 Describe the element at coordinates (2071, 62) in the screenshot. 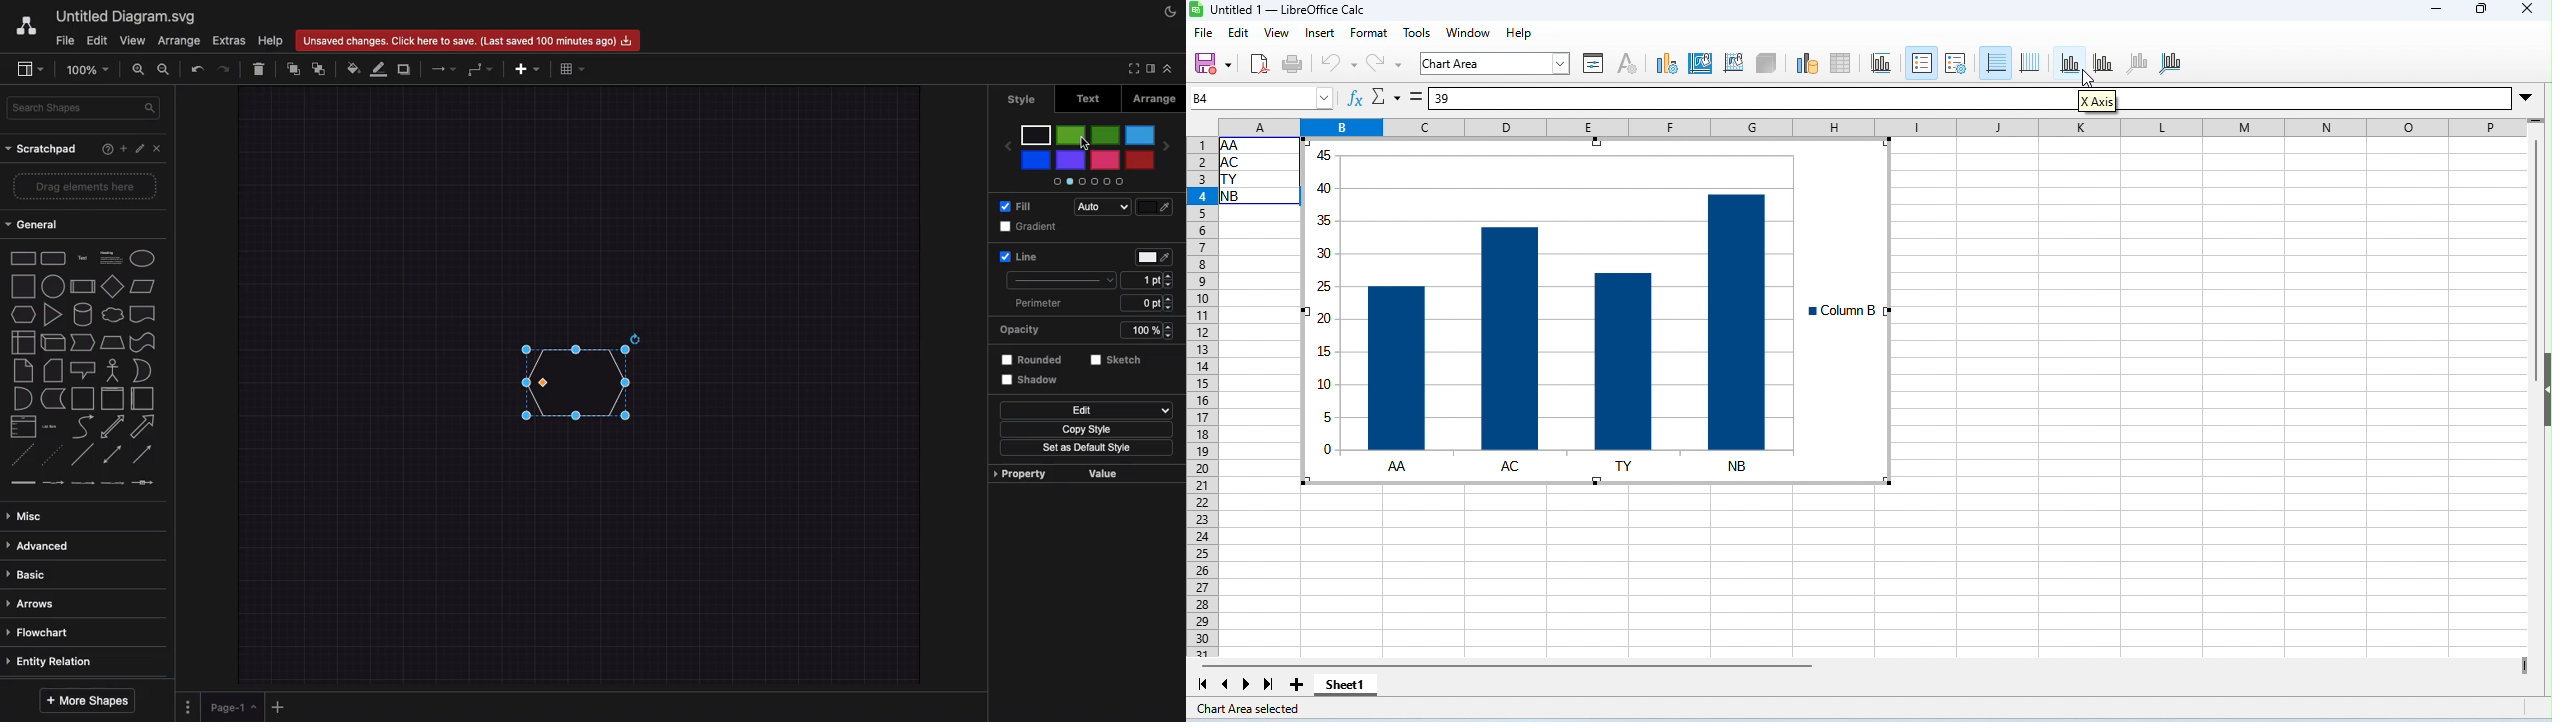

I see `x axis` at that location.